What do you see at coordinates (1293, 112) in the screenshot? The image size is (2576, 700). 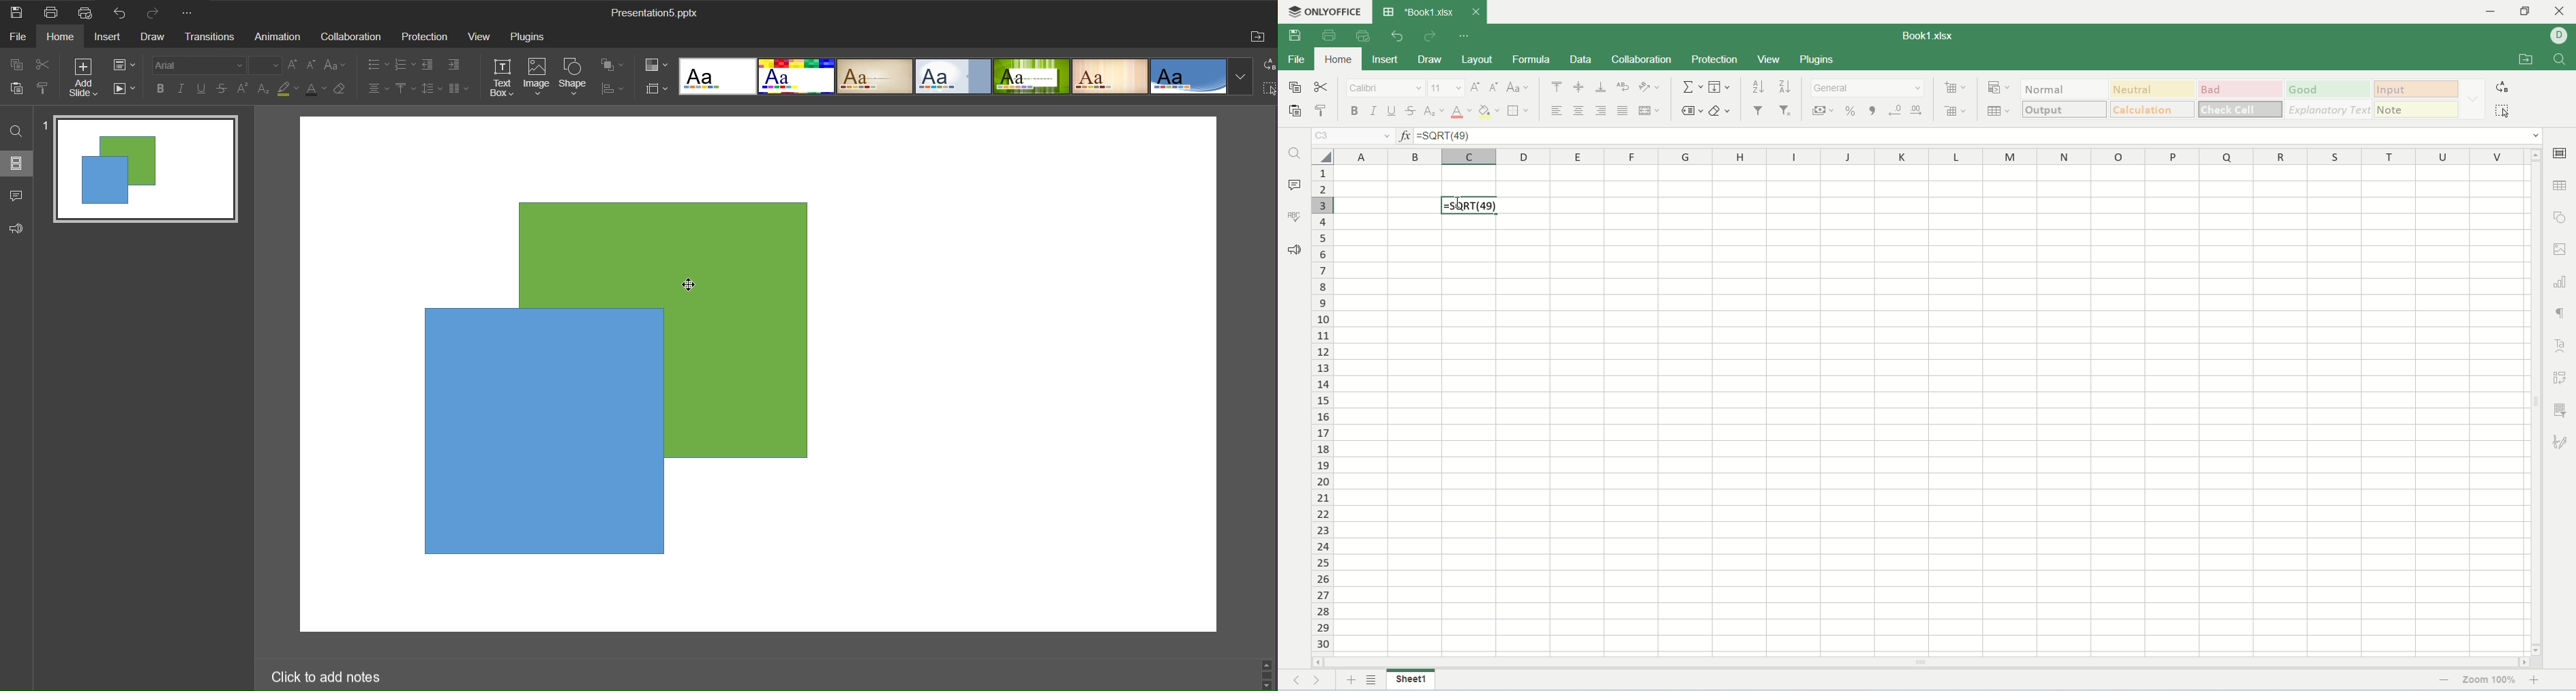 I see `paste` at bounding box center [1293, 112].